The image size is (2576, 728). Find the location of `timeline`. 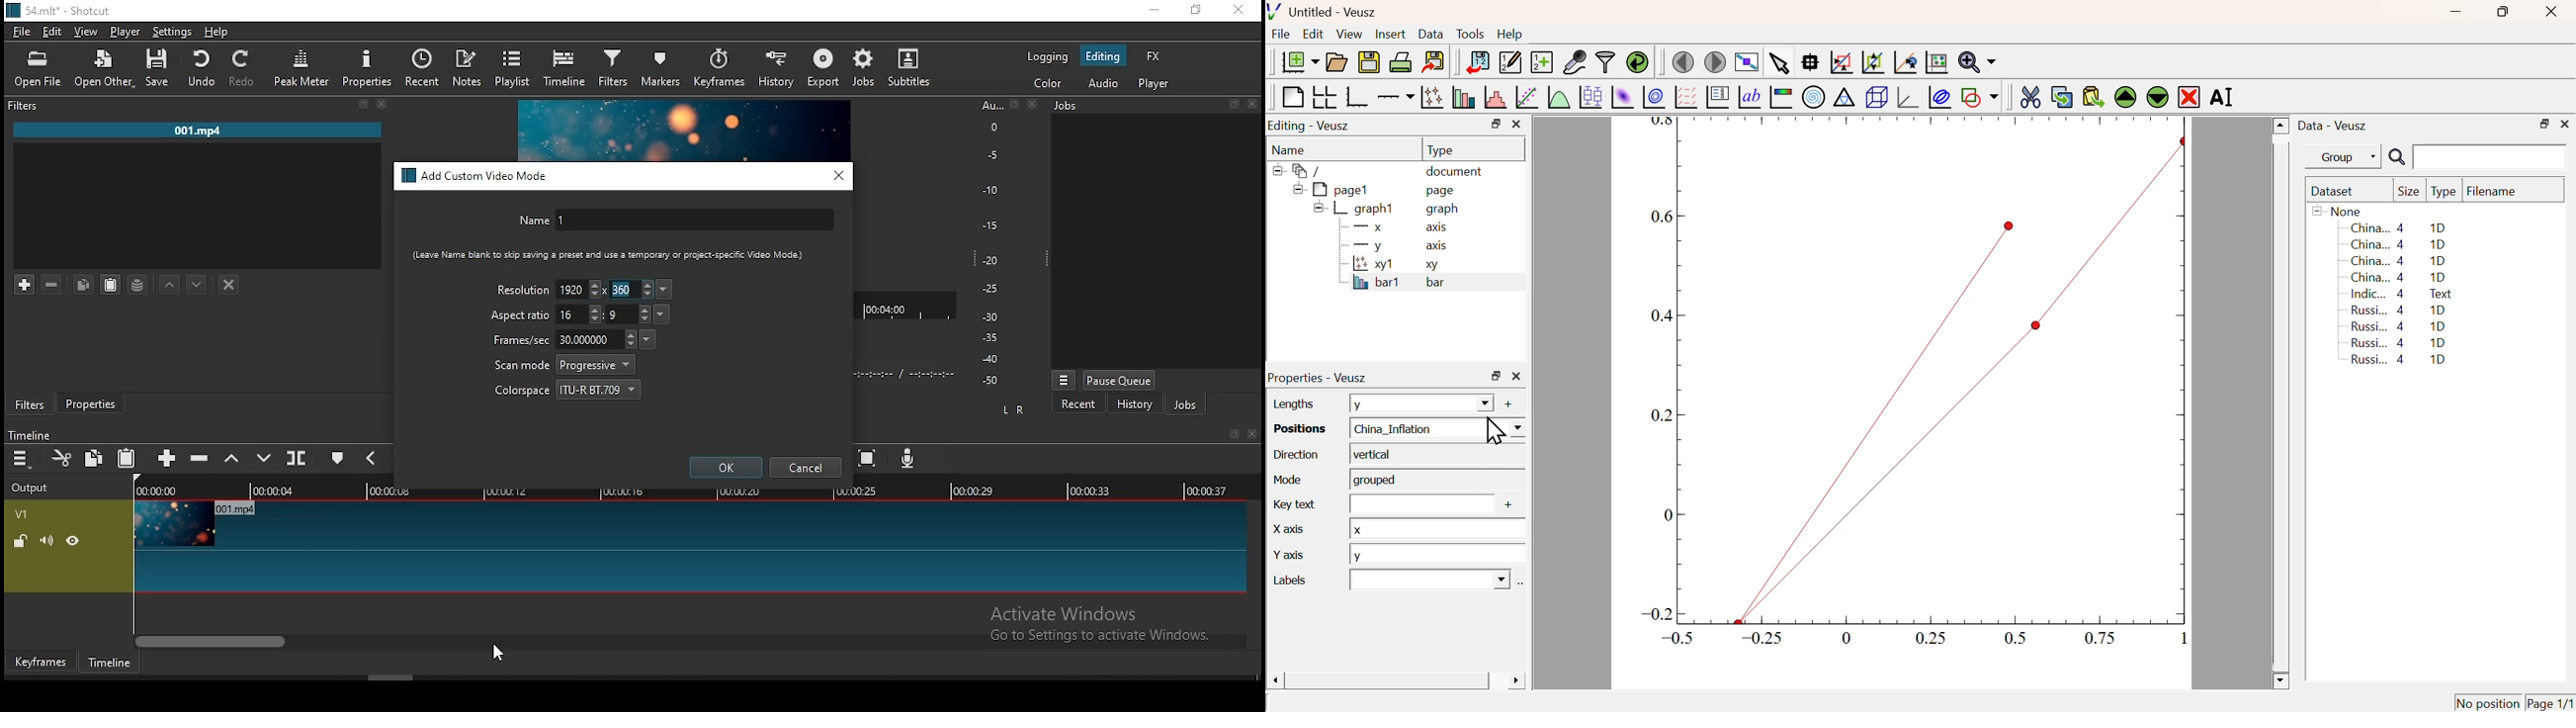

timeline is located at coordinates (110, 663).